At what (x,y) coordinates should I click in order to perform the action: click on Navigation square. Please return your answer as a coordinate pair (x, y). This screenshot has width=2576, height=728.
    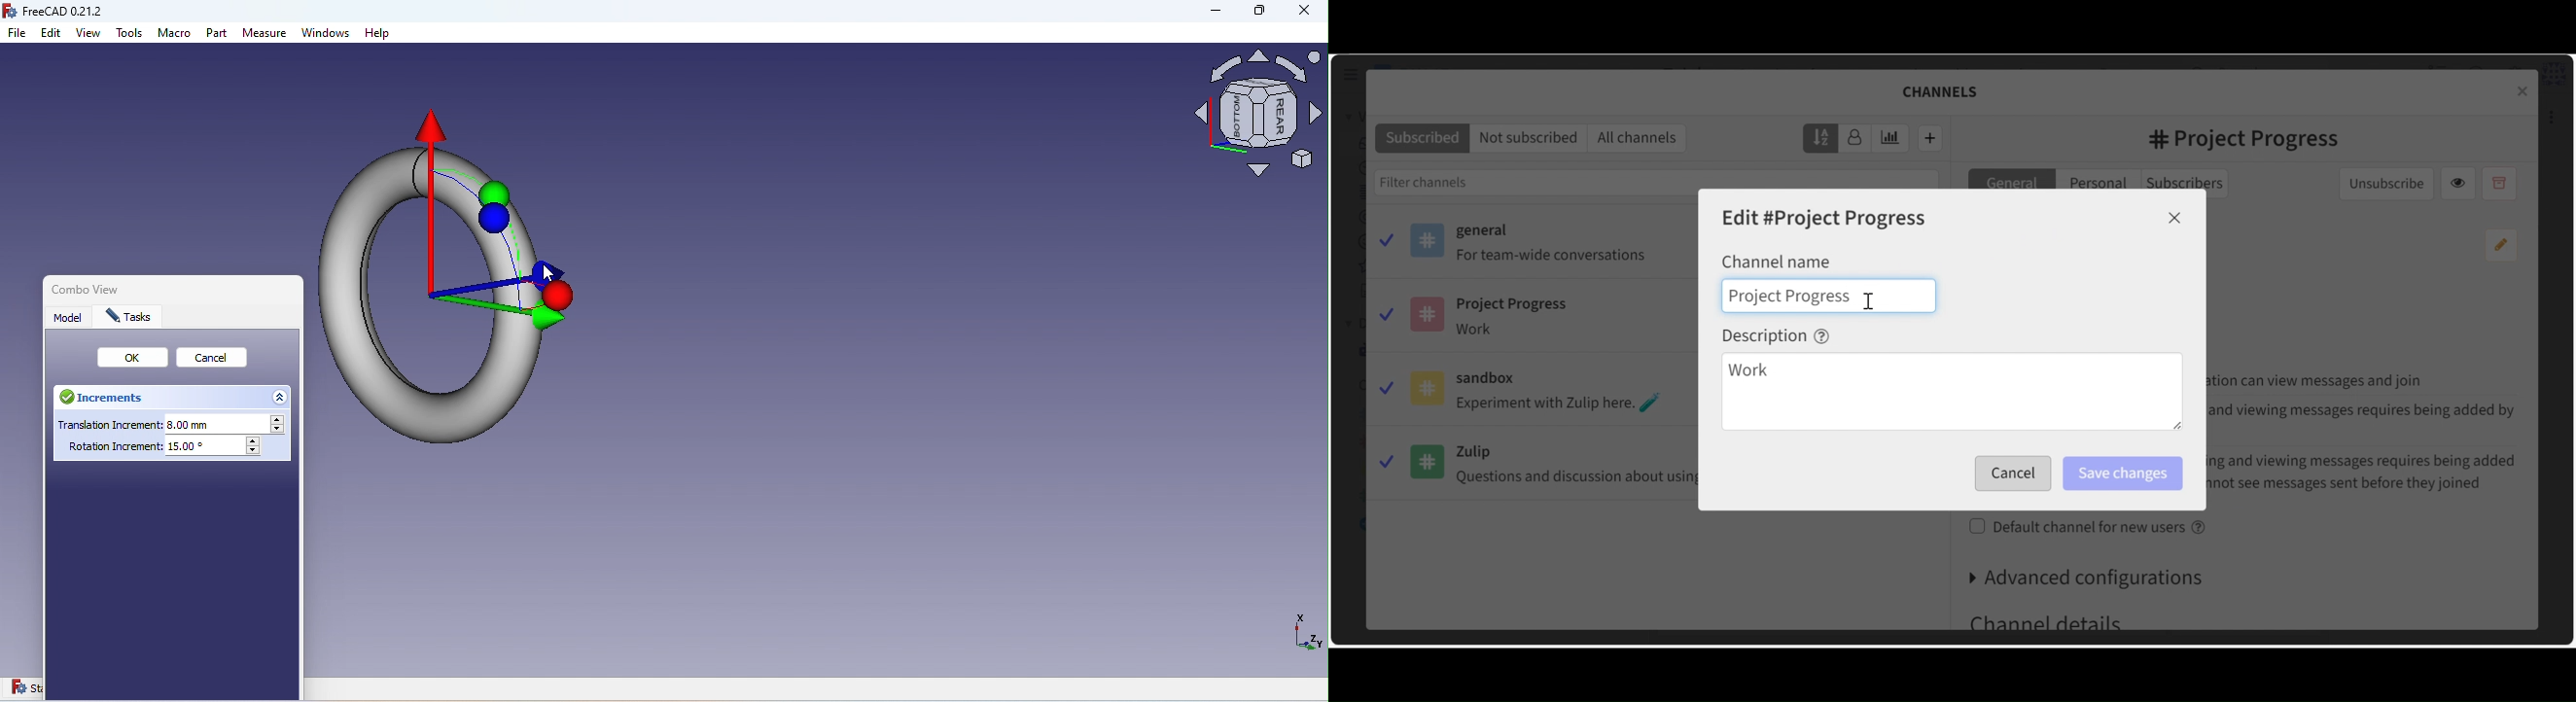
    Looking at the image, I should click on (1258, 119).